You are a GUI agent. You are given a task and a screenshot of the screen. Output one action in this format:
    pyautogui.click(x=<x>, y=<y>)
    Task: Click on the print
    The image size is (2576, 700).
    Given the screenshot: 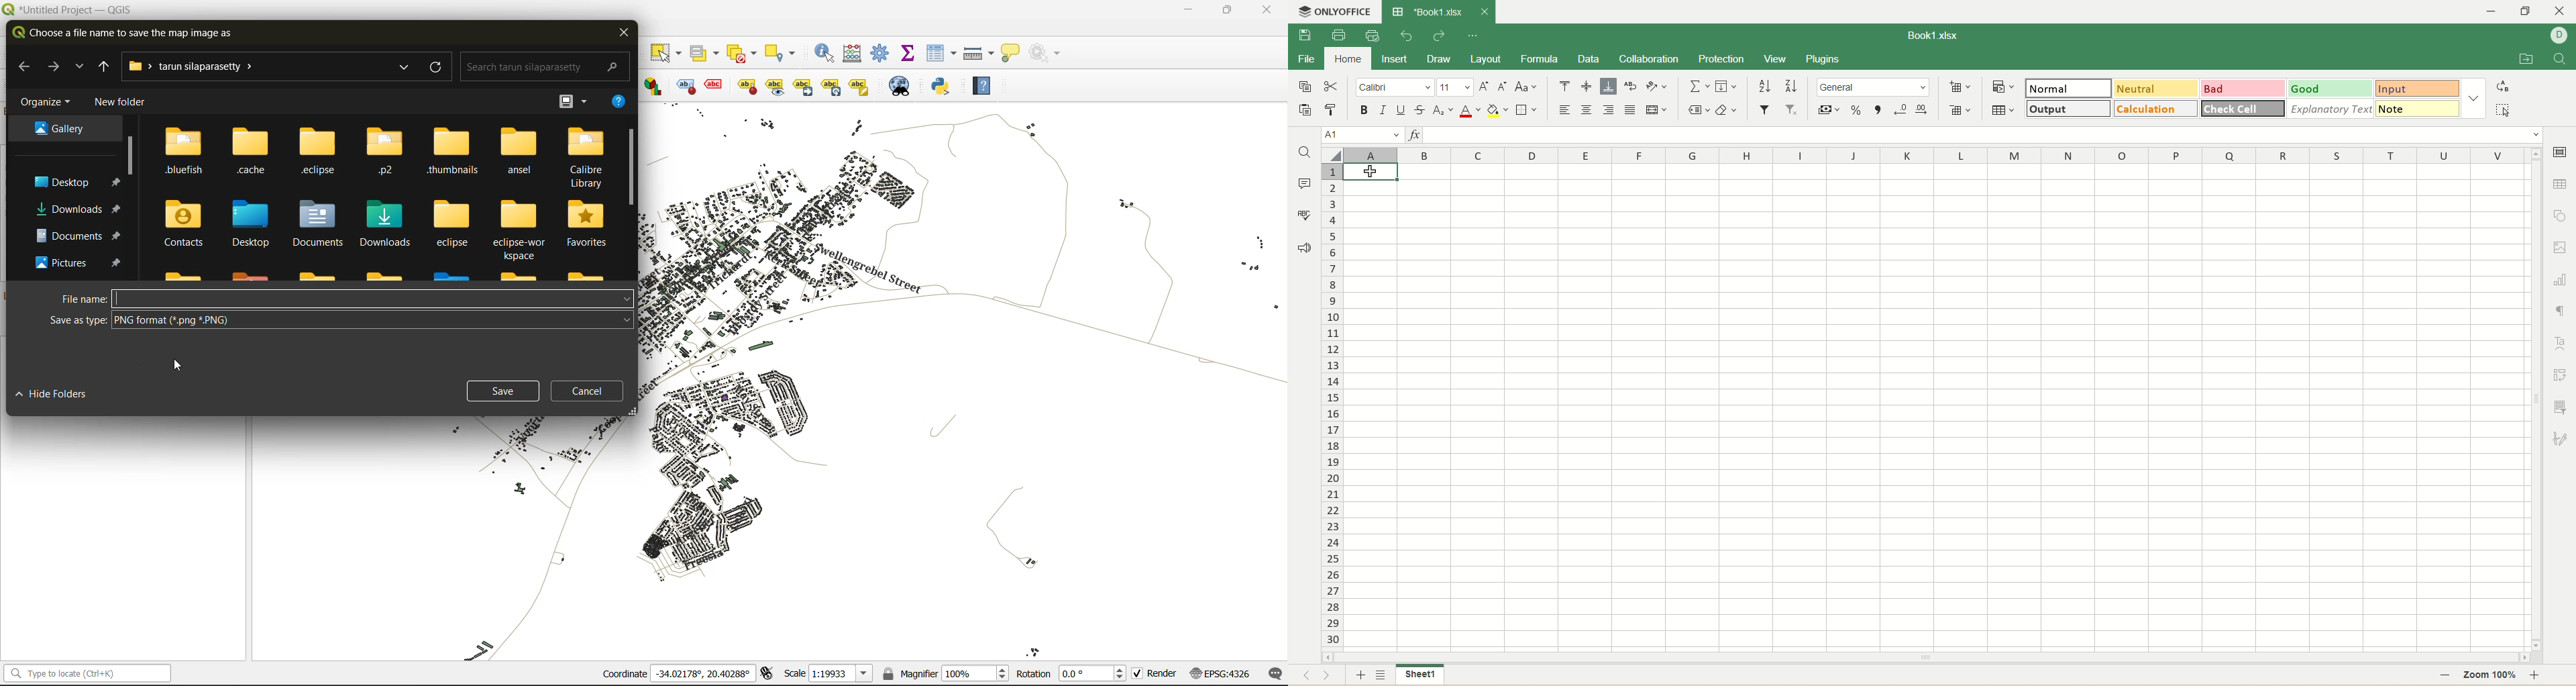 What is the action you would take?
    pyautogui.click(x=1338, y=35)
    